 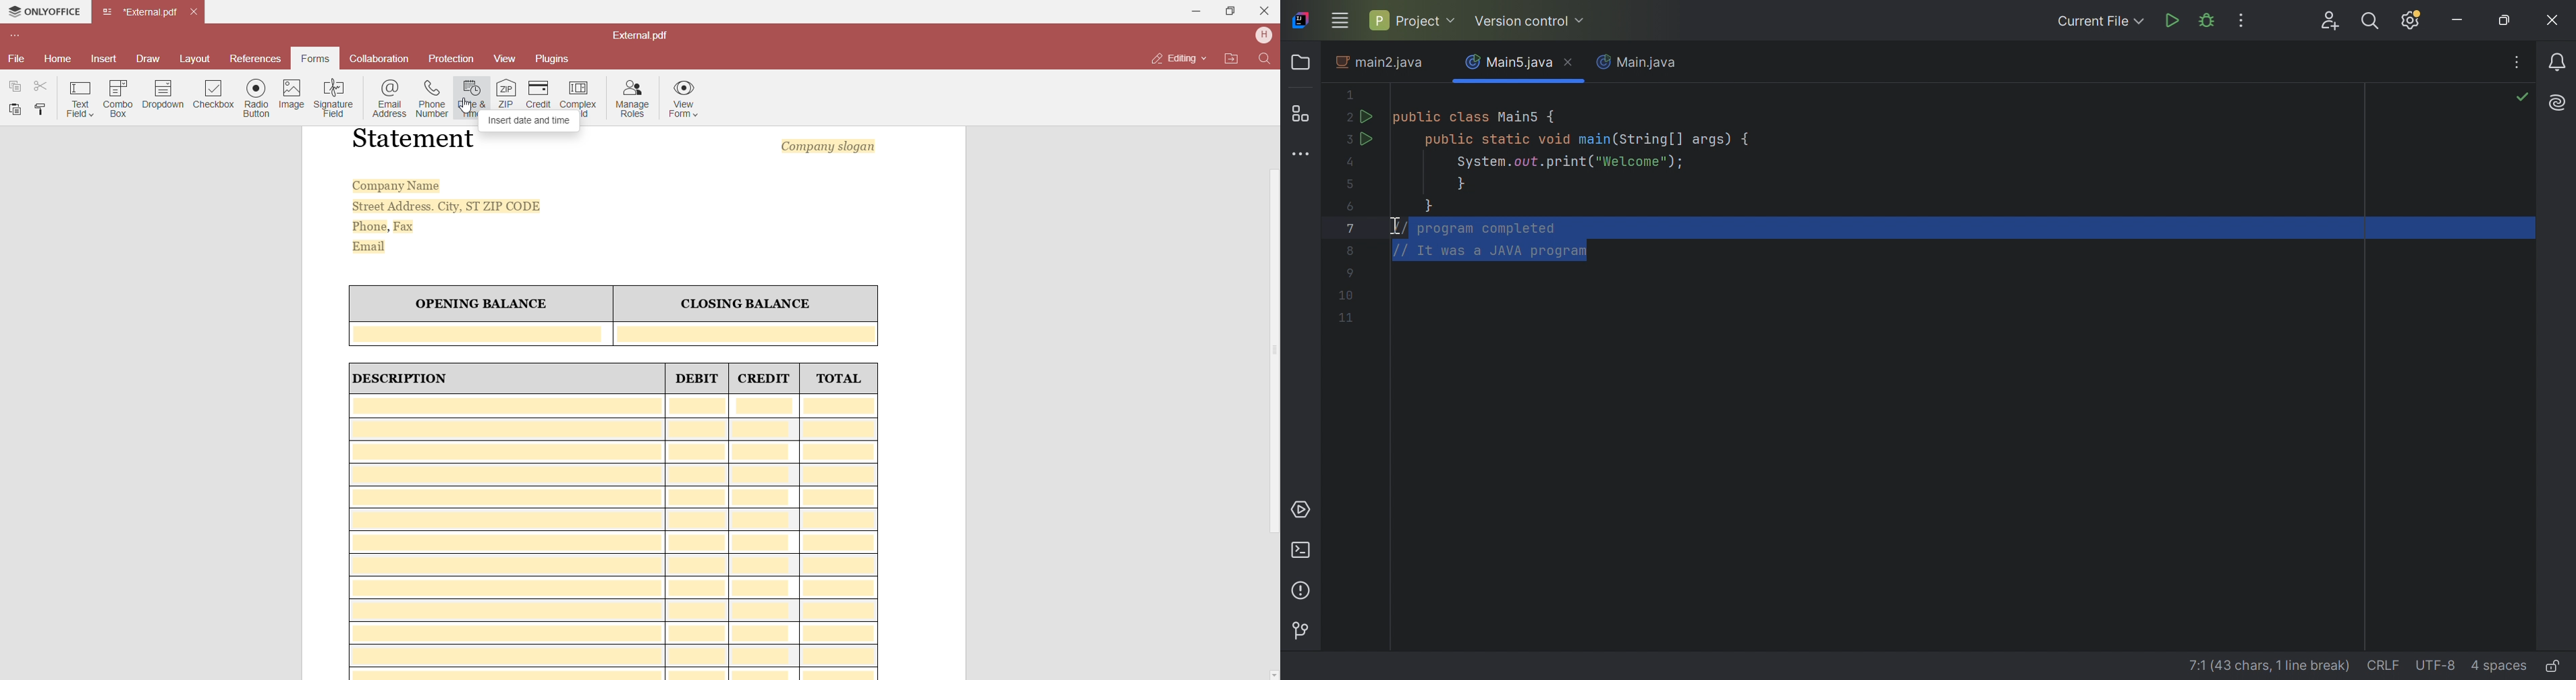 What do you see at coordinates (41, 109) in the screenshot?
I see `Copy Style` at bounding box center [41, 109].